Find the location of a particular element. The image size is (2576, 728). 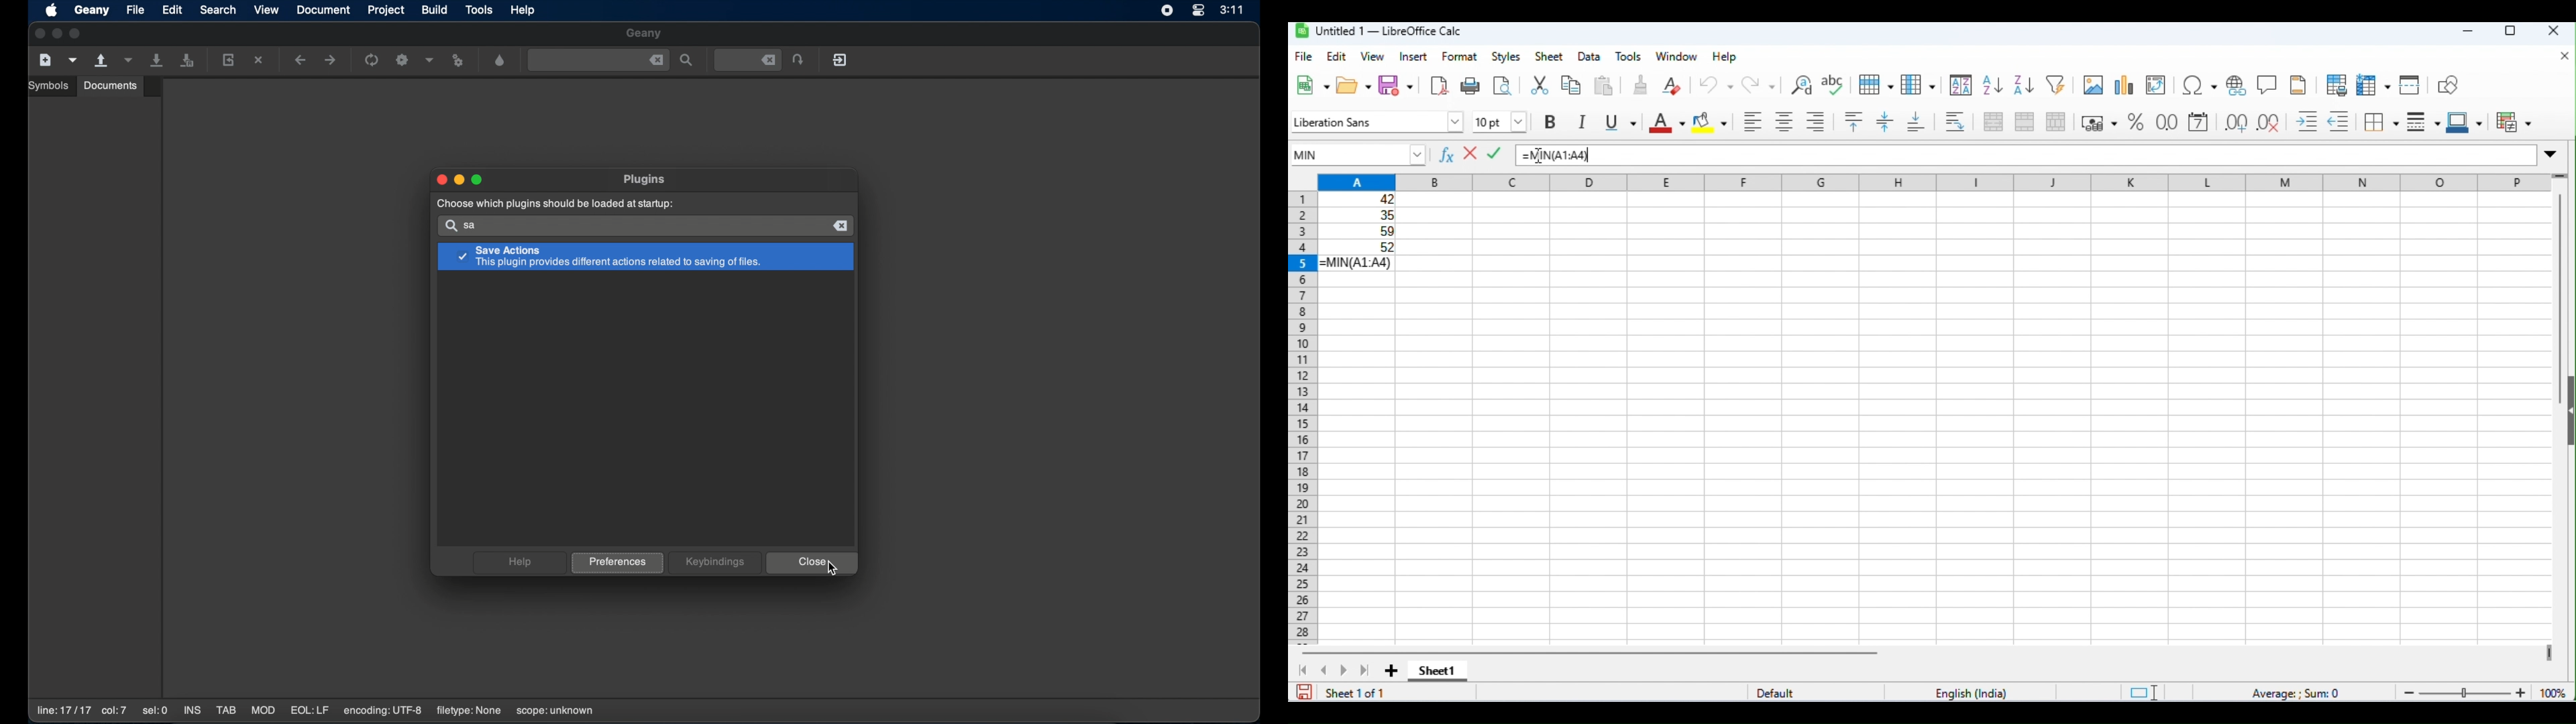

minimize is located at coordinates (2468, 32).